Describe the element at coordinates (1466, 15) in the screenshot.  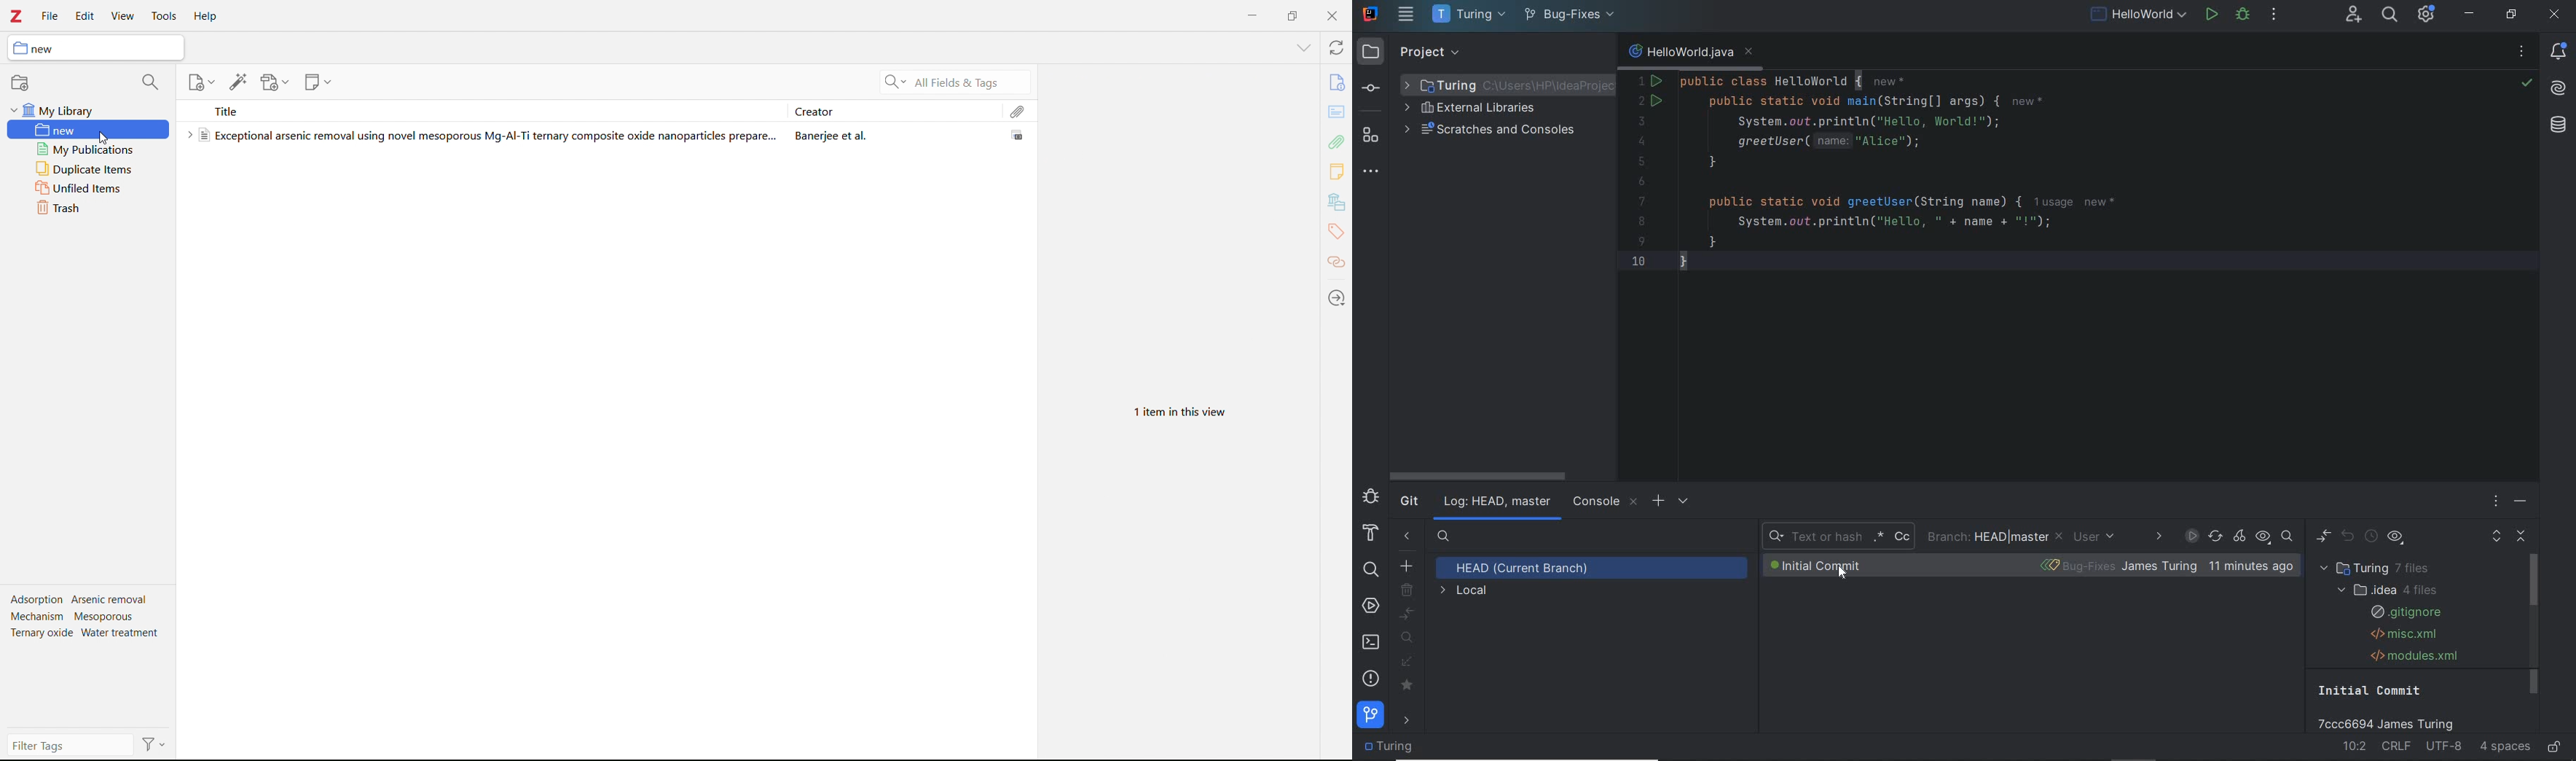
I see `project name` at that location.